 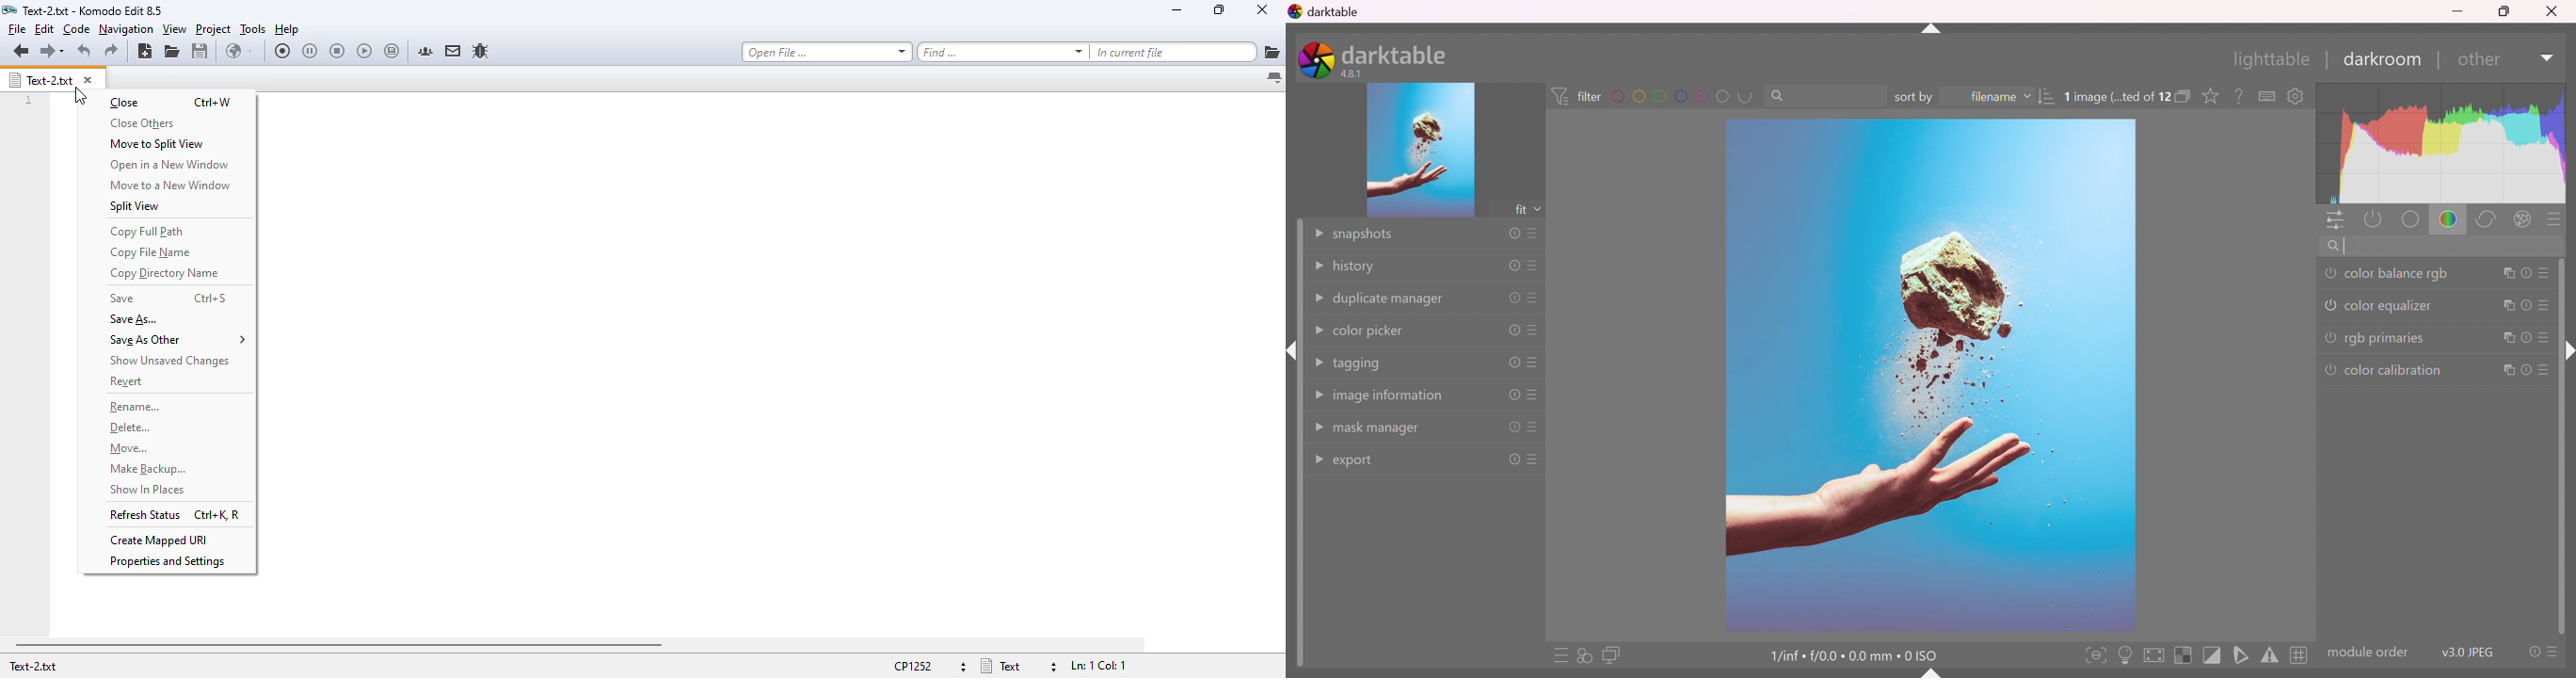 I want to click on 1 image (...ted of 12, so click(x=2119, y=98).